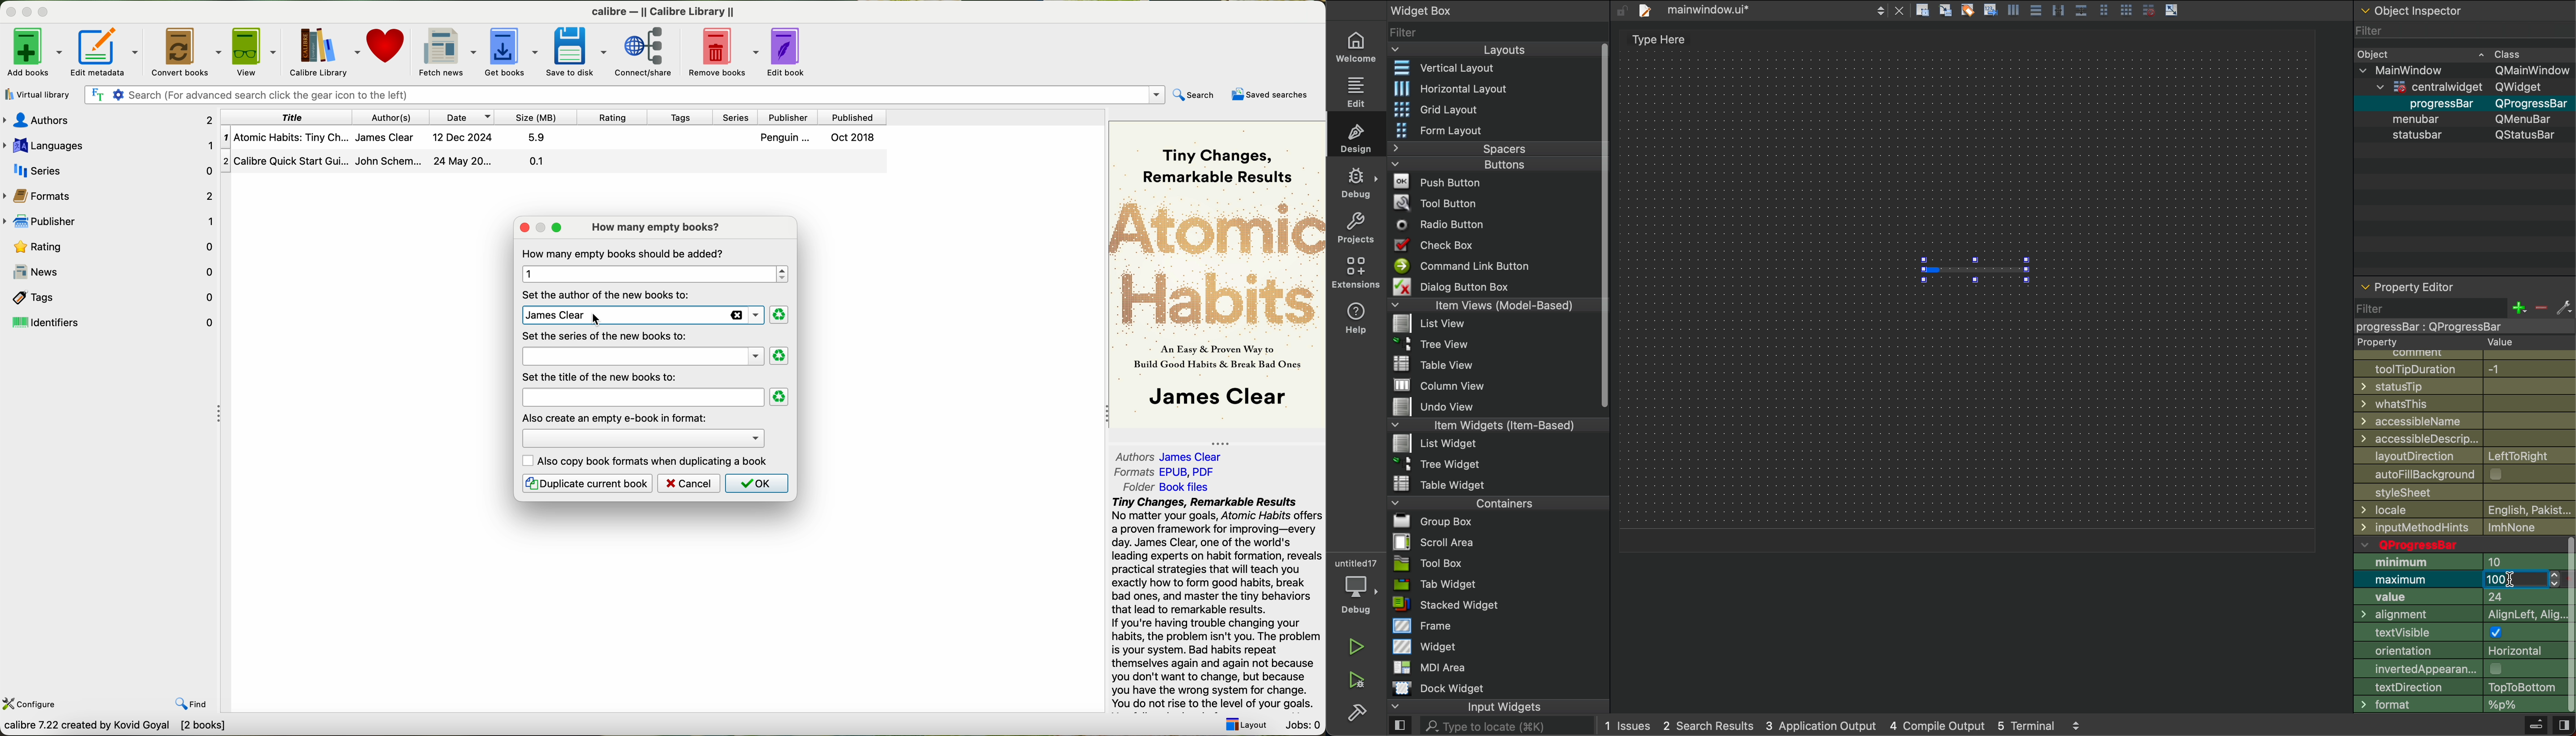  Describe the element at coordinates (1359, 137) in the screenshot. I see `design` at that location.